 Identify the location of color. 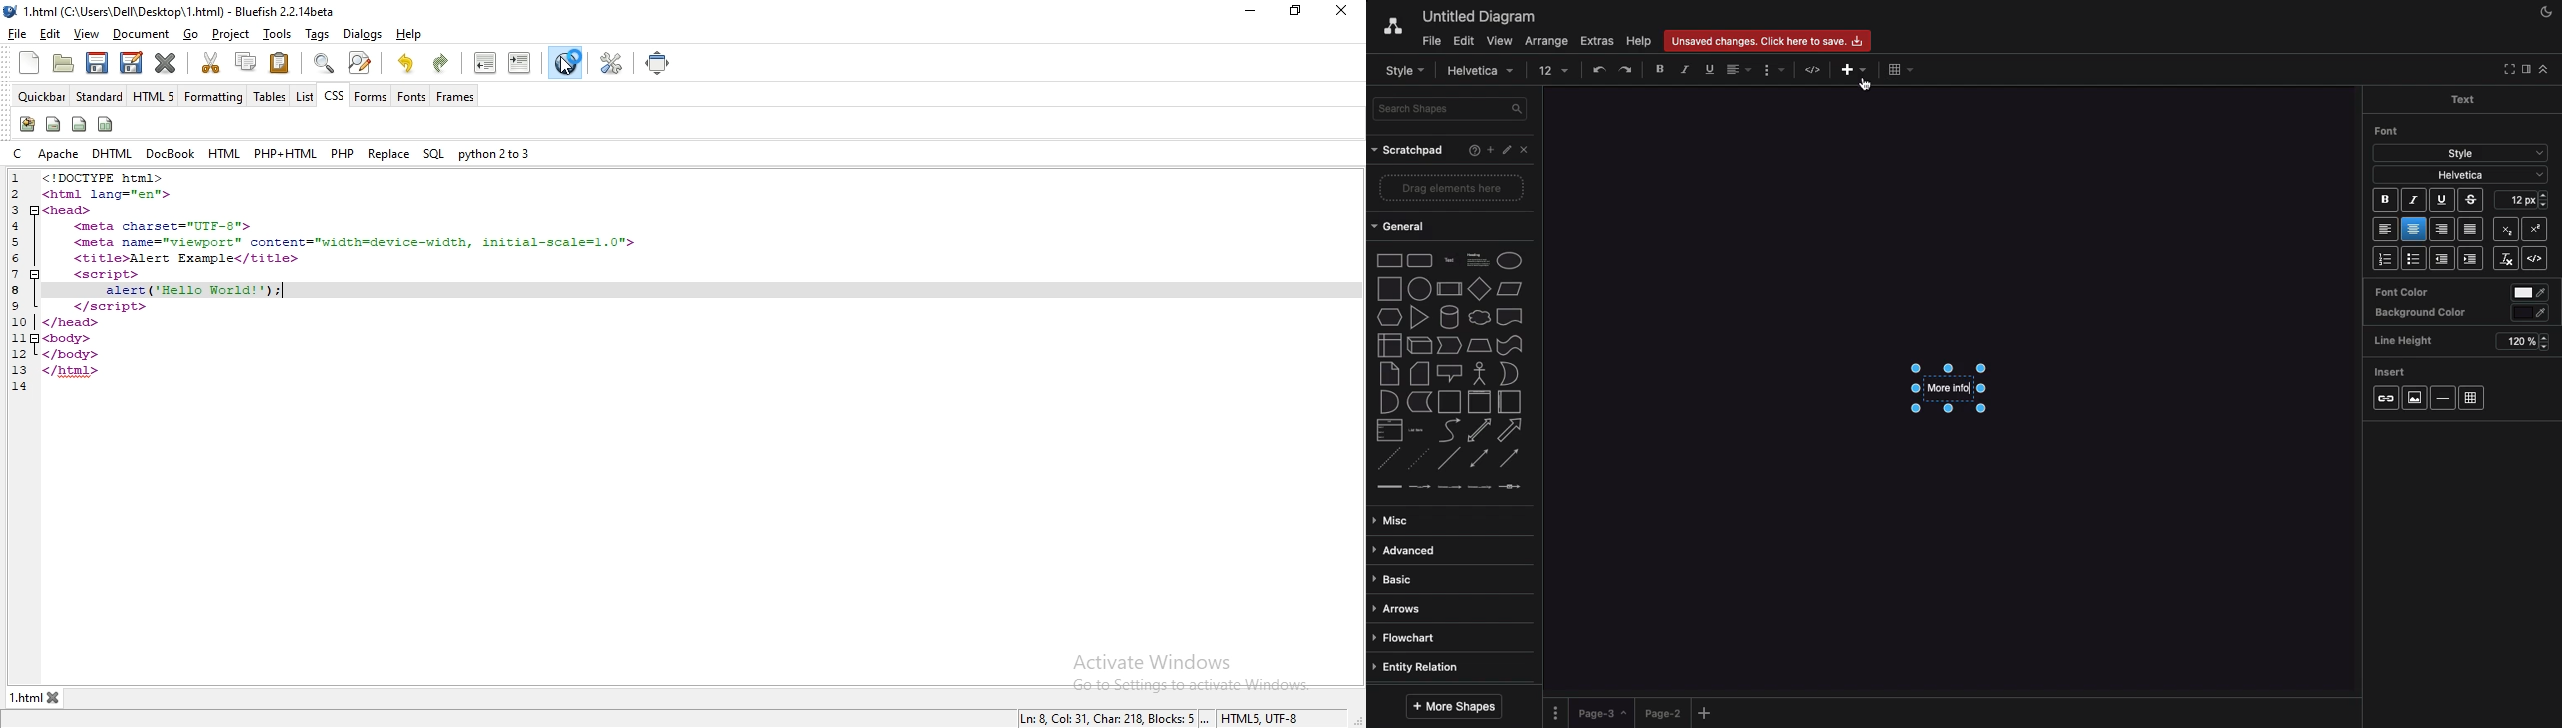
(2532, 313).